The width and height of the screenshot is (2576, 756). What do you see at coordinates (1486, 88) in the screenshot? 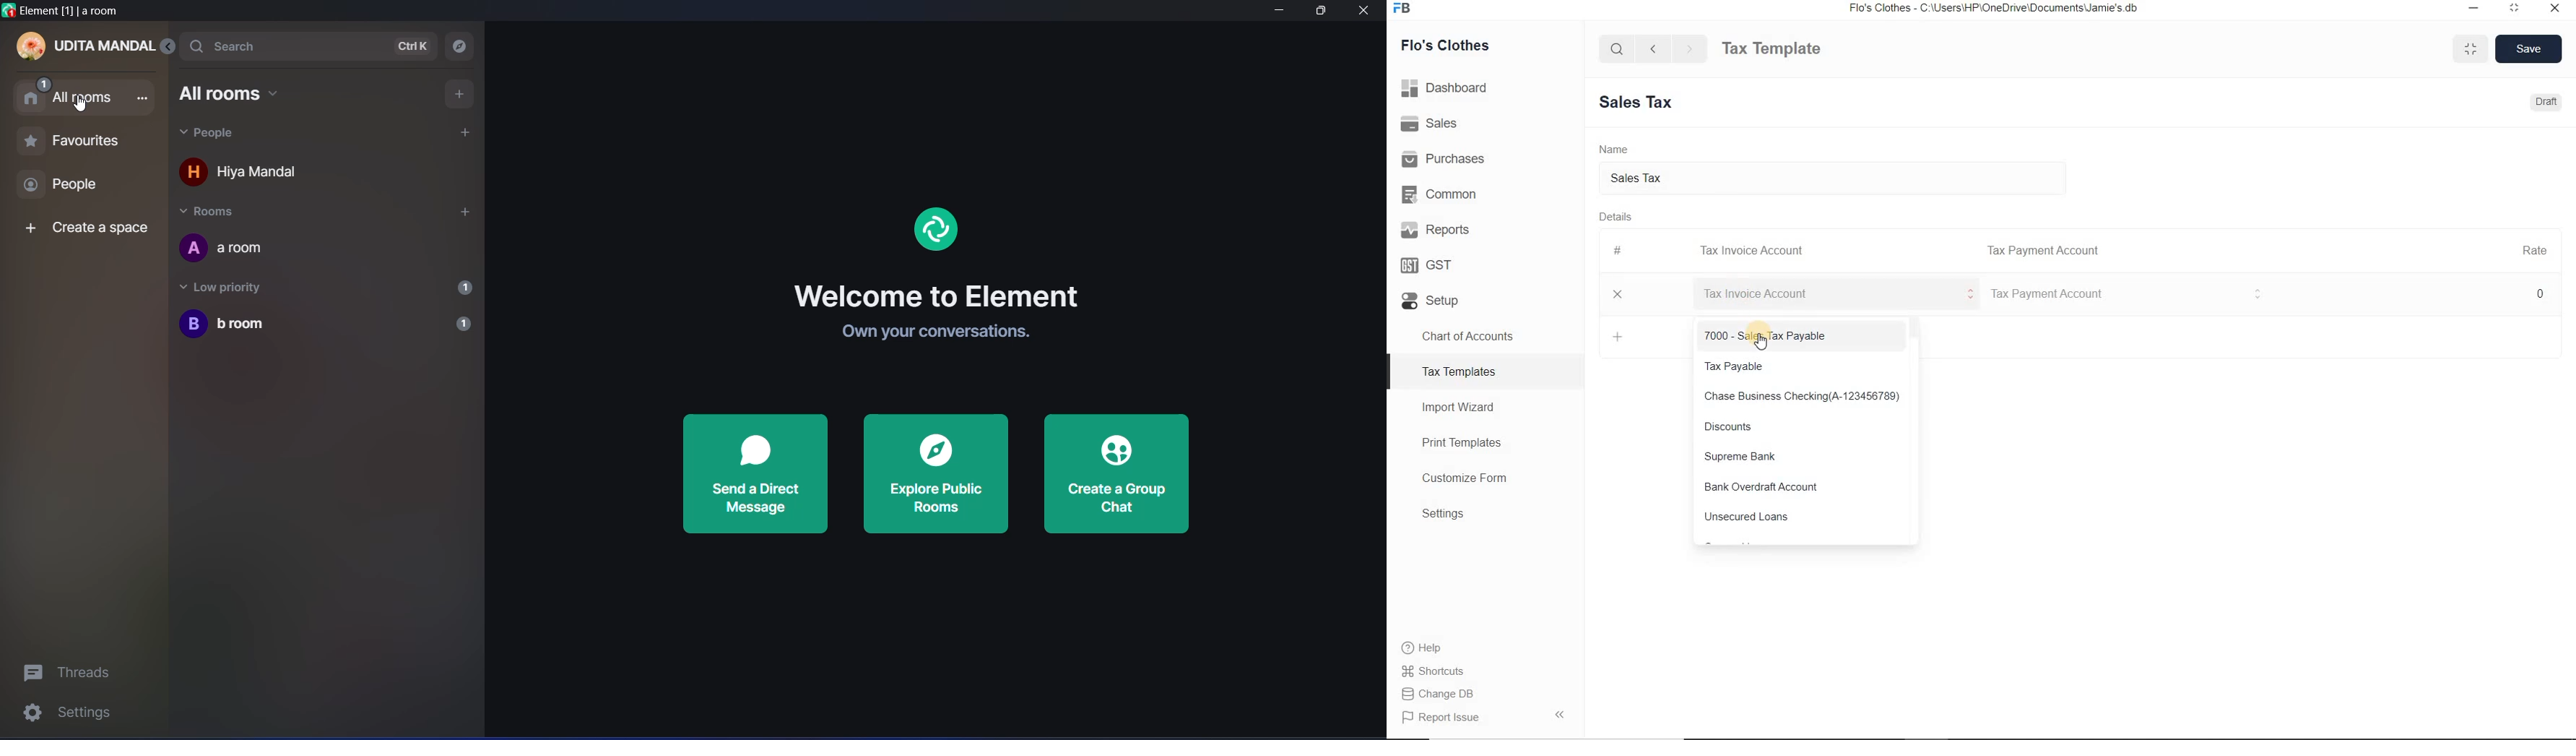
I see `Dashboard` at bounding box center [1486, 88].